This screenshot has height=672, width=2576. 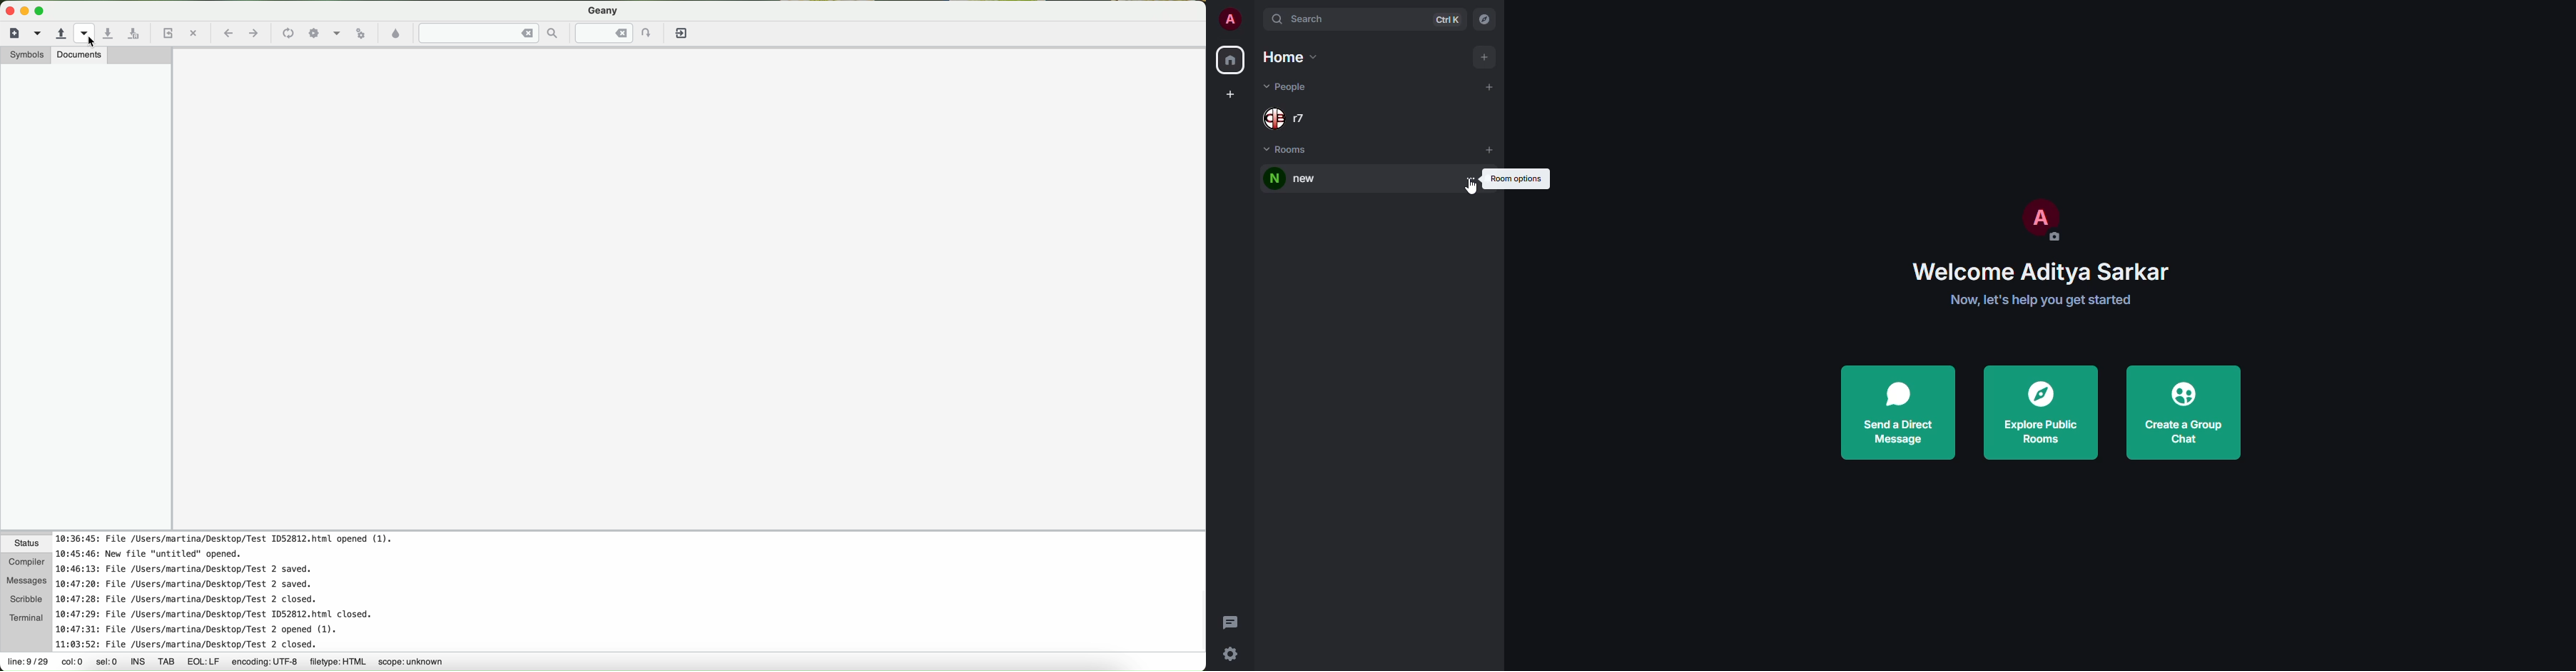 What do you see at coordinates (1289, 115) in the screenshot?
I see `people` at bounding box center [1289, 115].